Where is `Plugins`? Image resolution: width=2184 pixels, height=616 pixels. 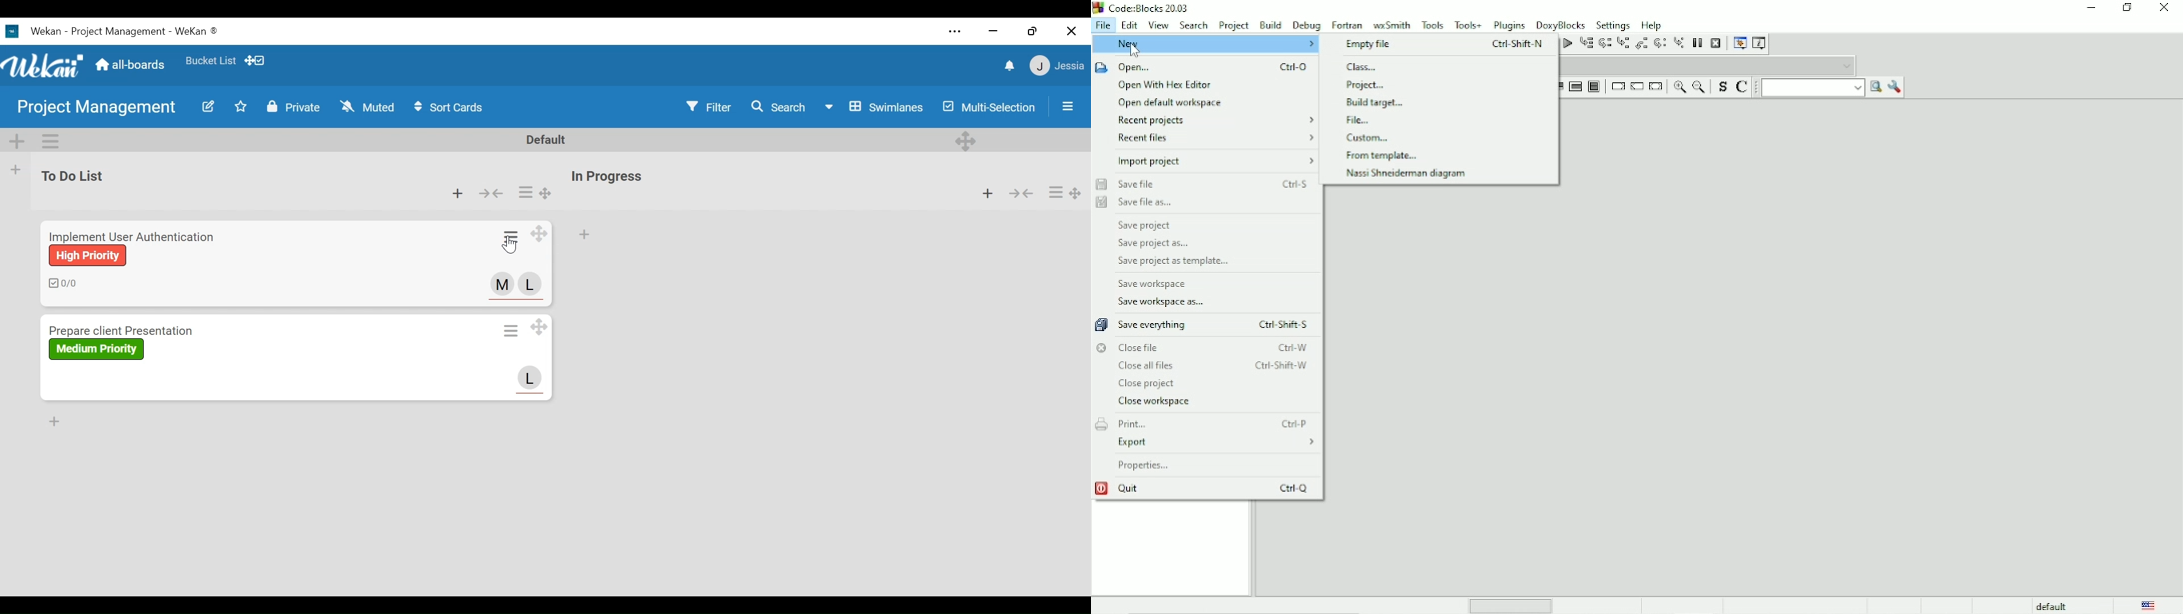 Plugins is located at coordinates (1510, 25).